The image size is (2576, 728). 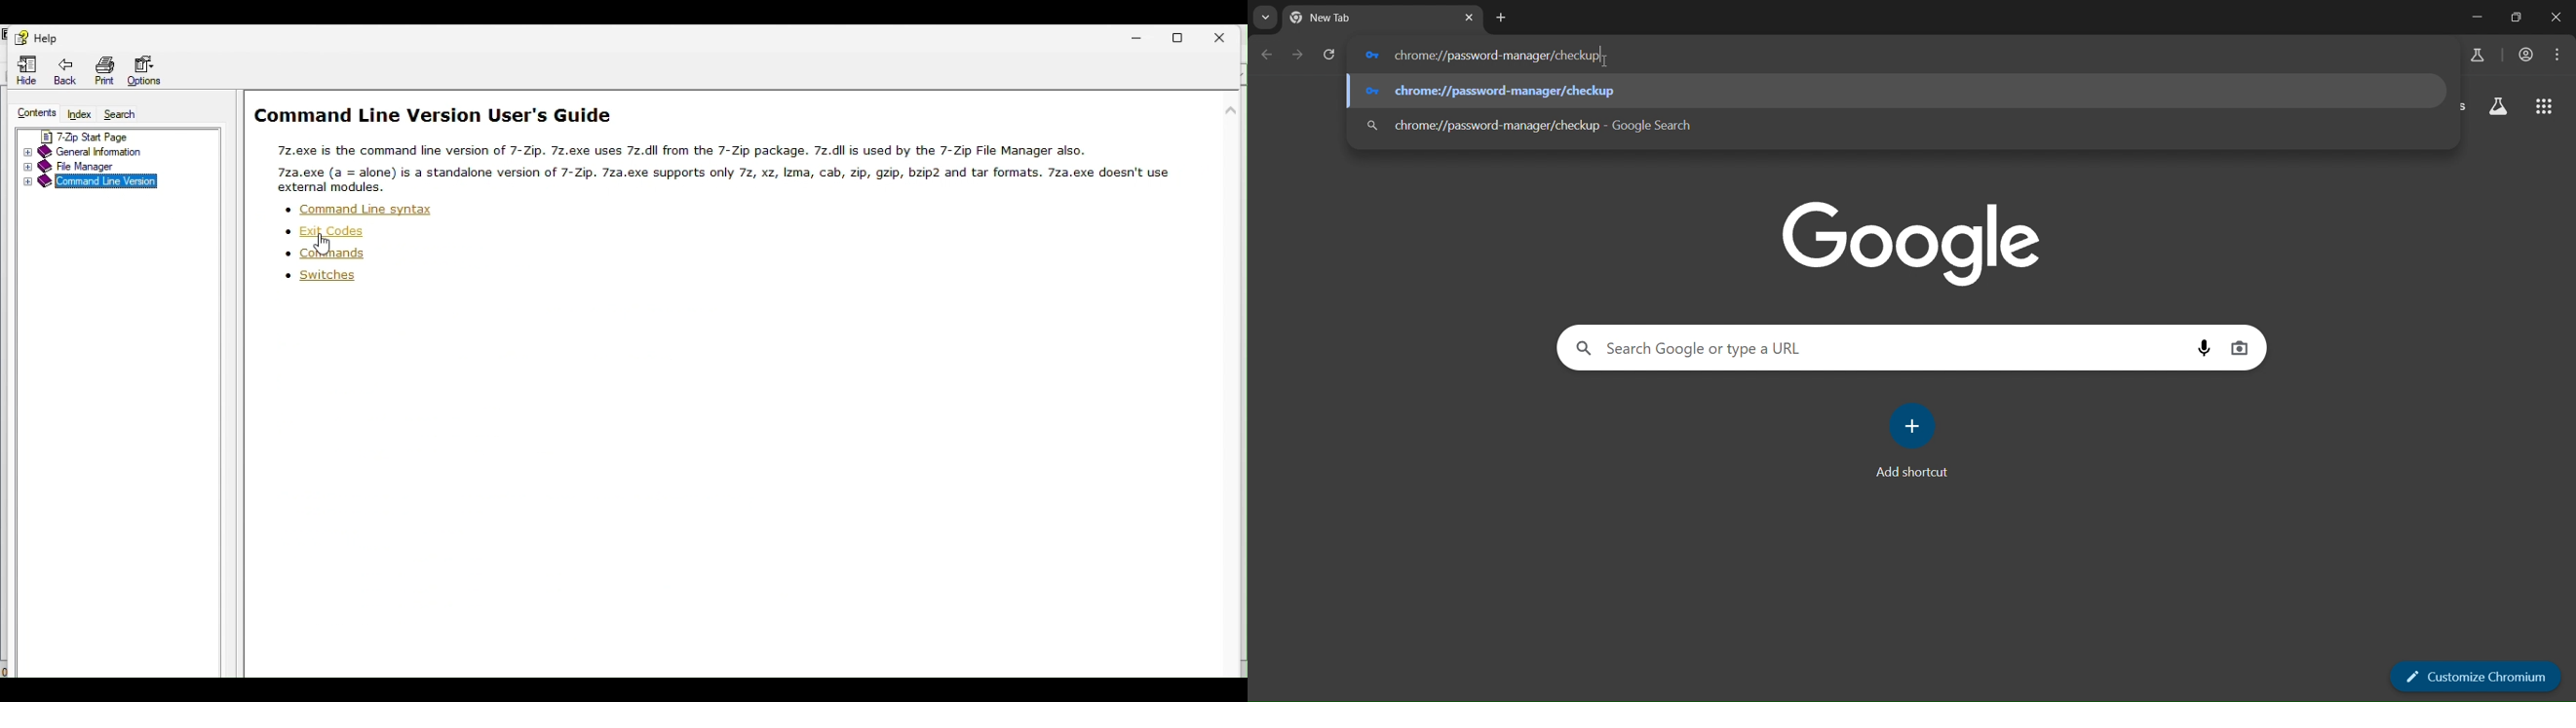 I want to click on Exit codes, so click(x=338, y=232).